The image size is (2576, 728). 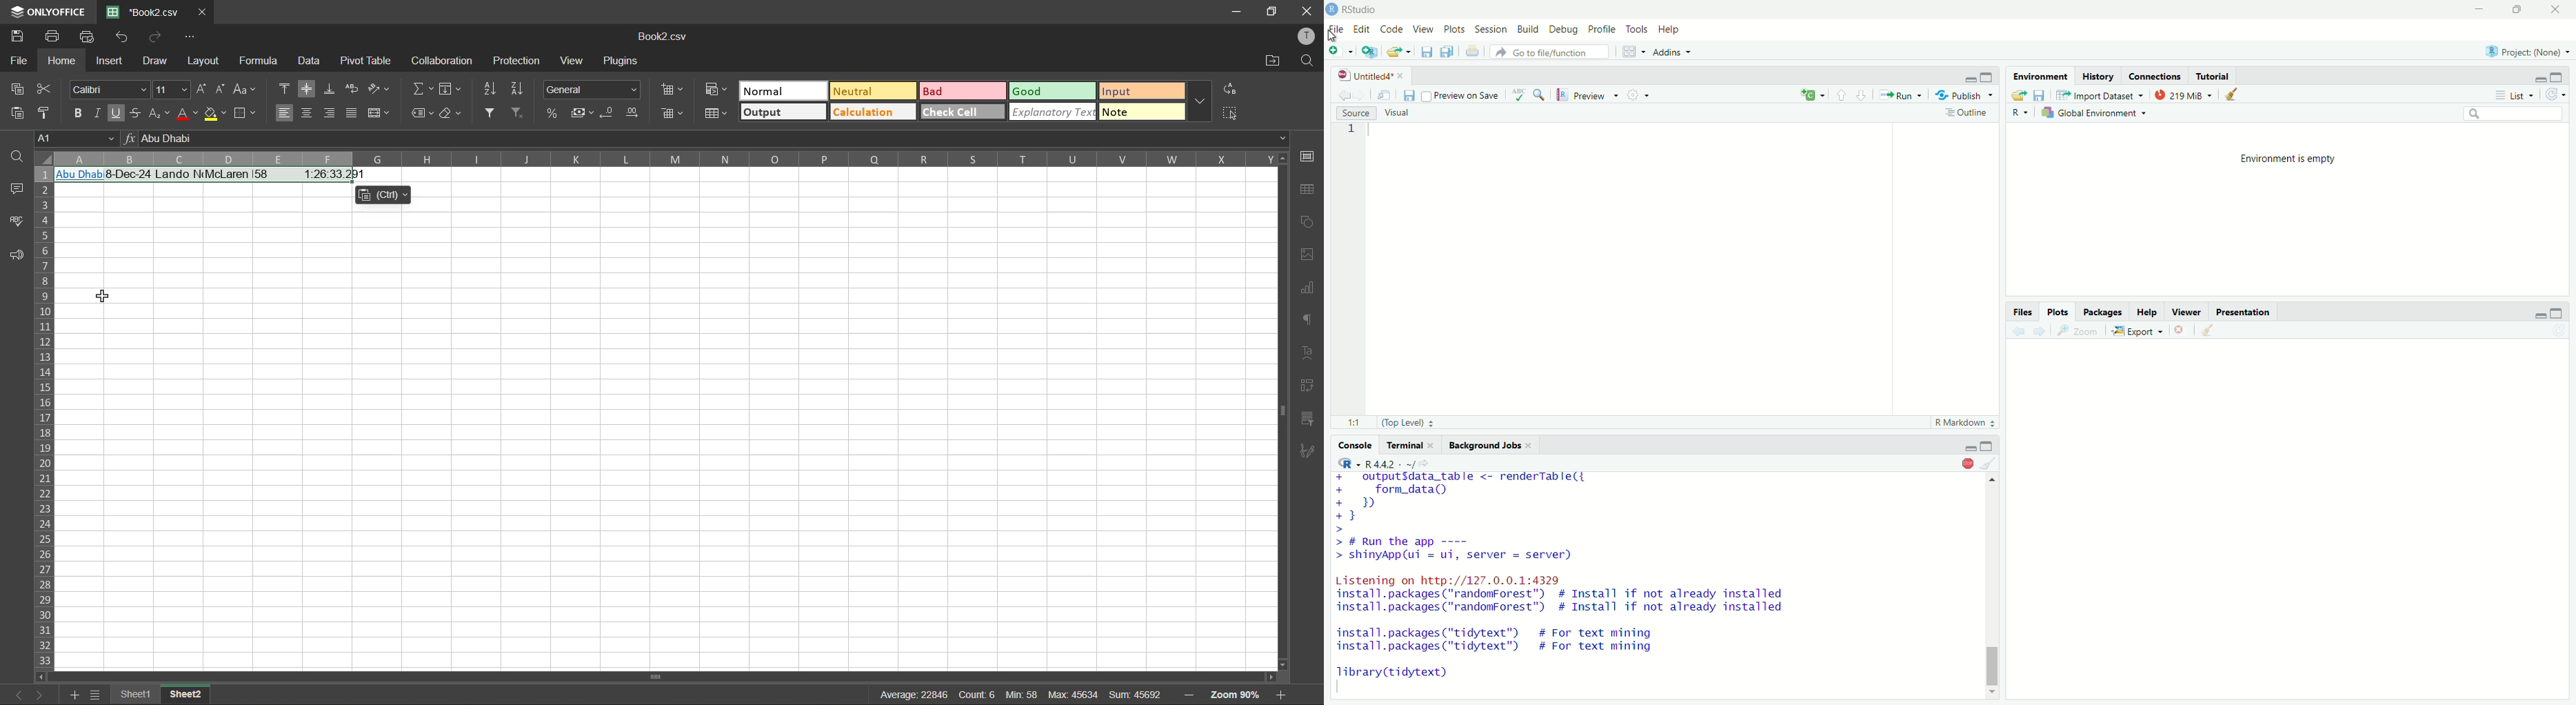 What do you see at coordinates (200, 10) in the screenshot?
I see `close tab` at bounding box center [200, 10].